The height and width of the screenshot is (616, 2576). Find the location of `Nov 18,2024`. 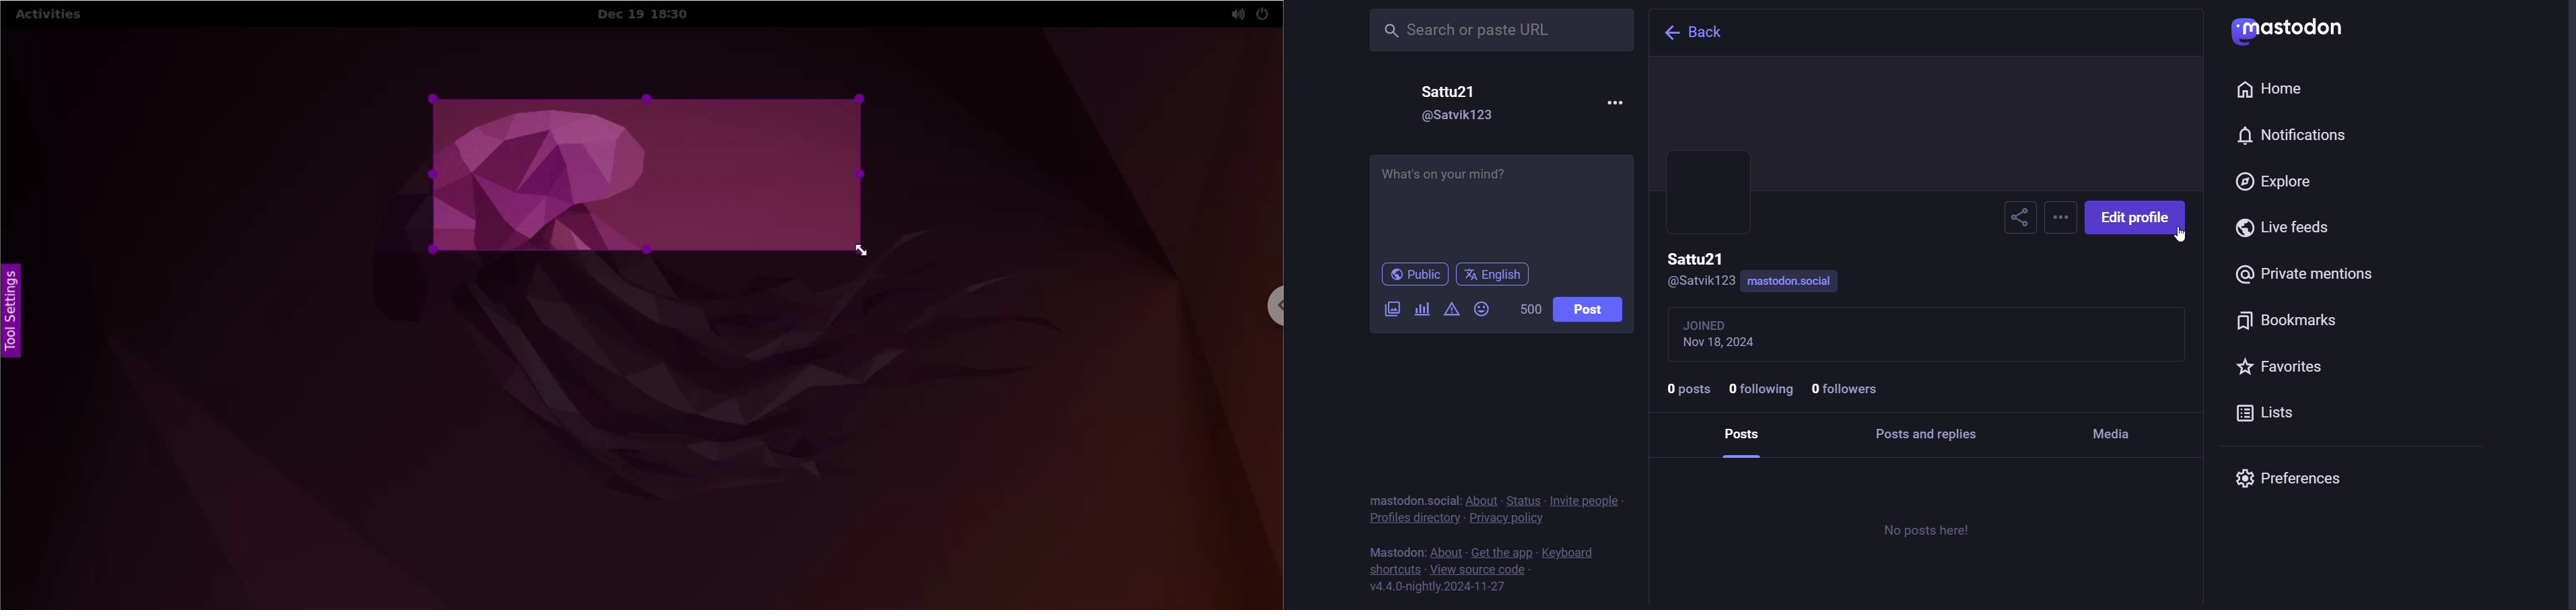

Nov 18,2024 is located at coordinates (1725, 343).